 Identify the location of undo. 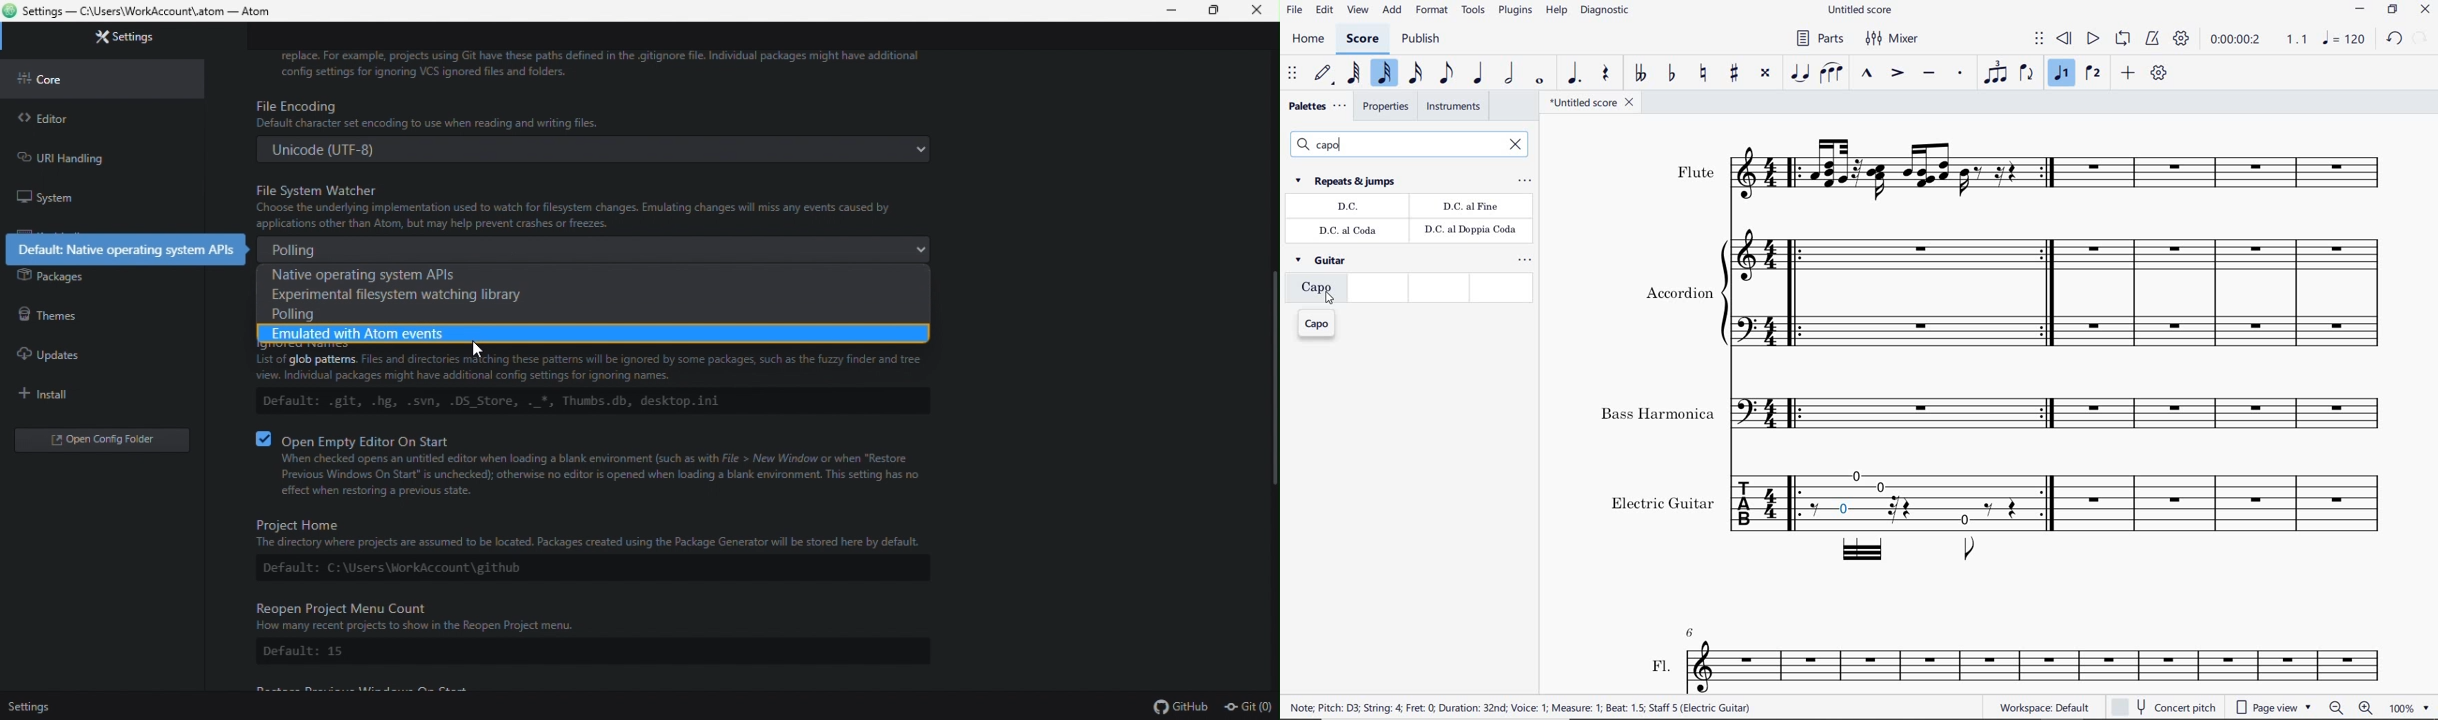
(2393, 39).